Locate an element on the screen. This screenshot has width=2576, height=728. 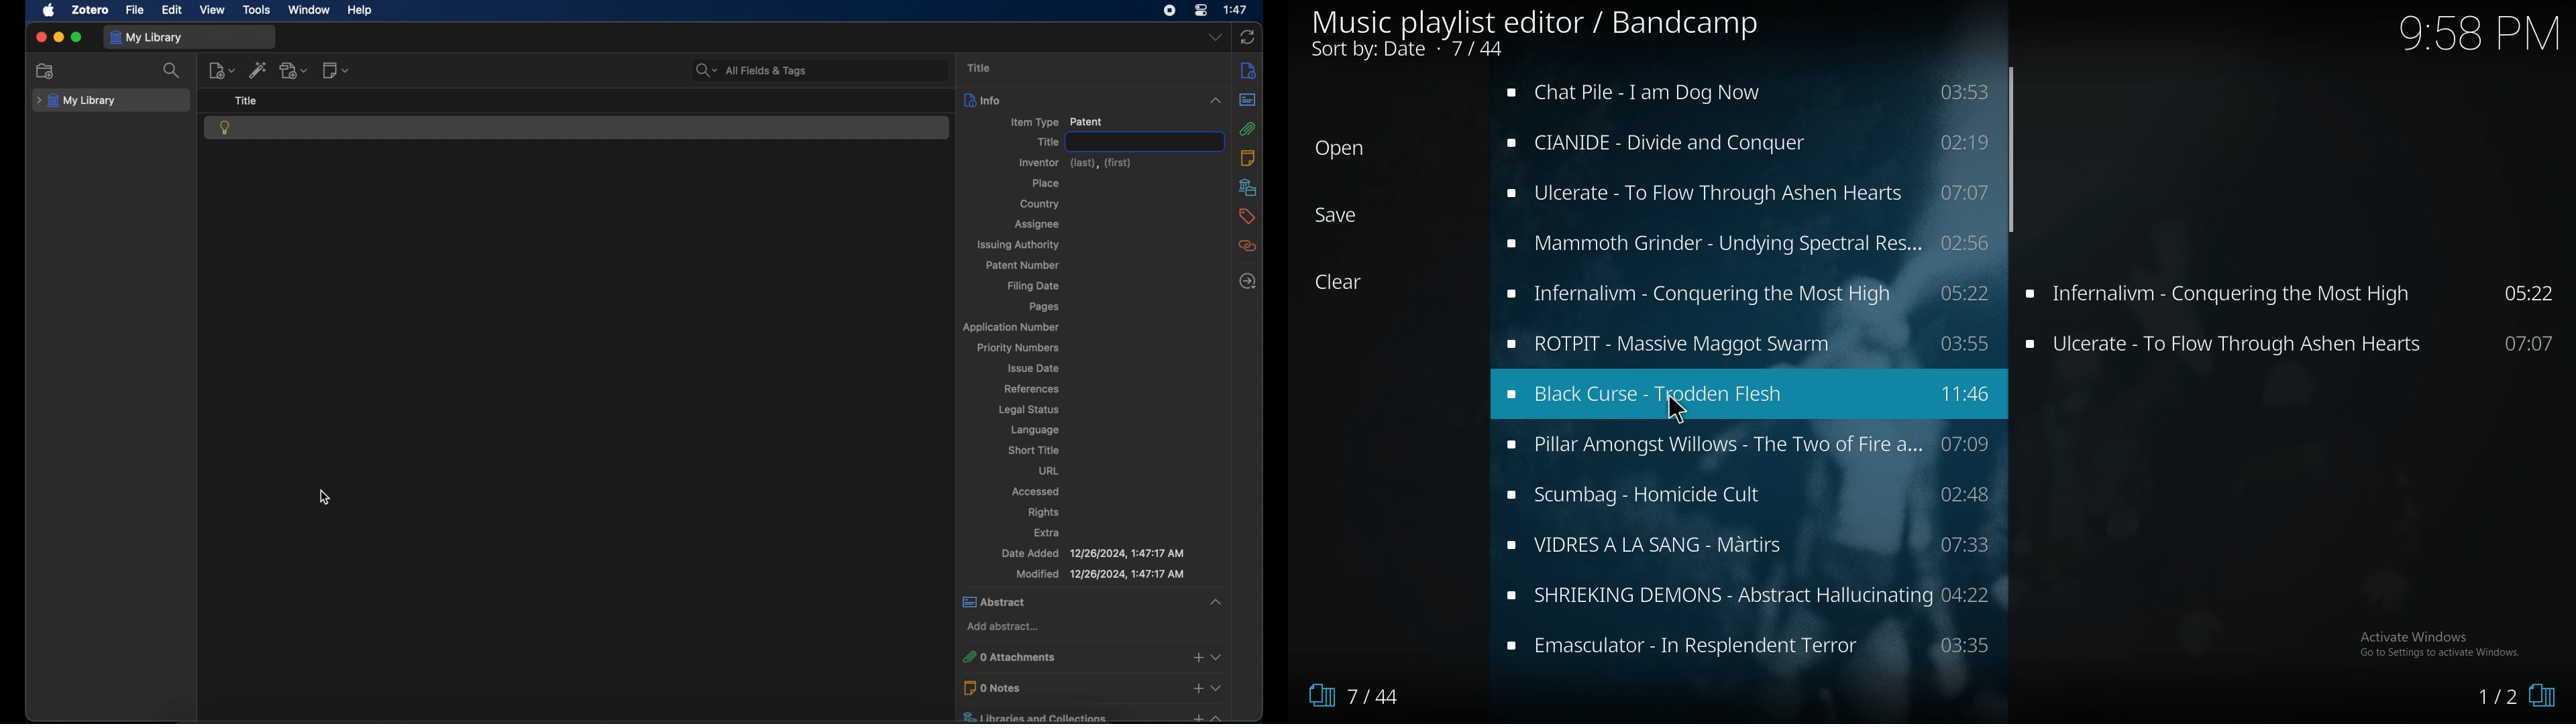
Ulcerate - To Flow Through Ashen Hearts 07:07 is located at coordinates (2294, 346).